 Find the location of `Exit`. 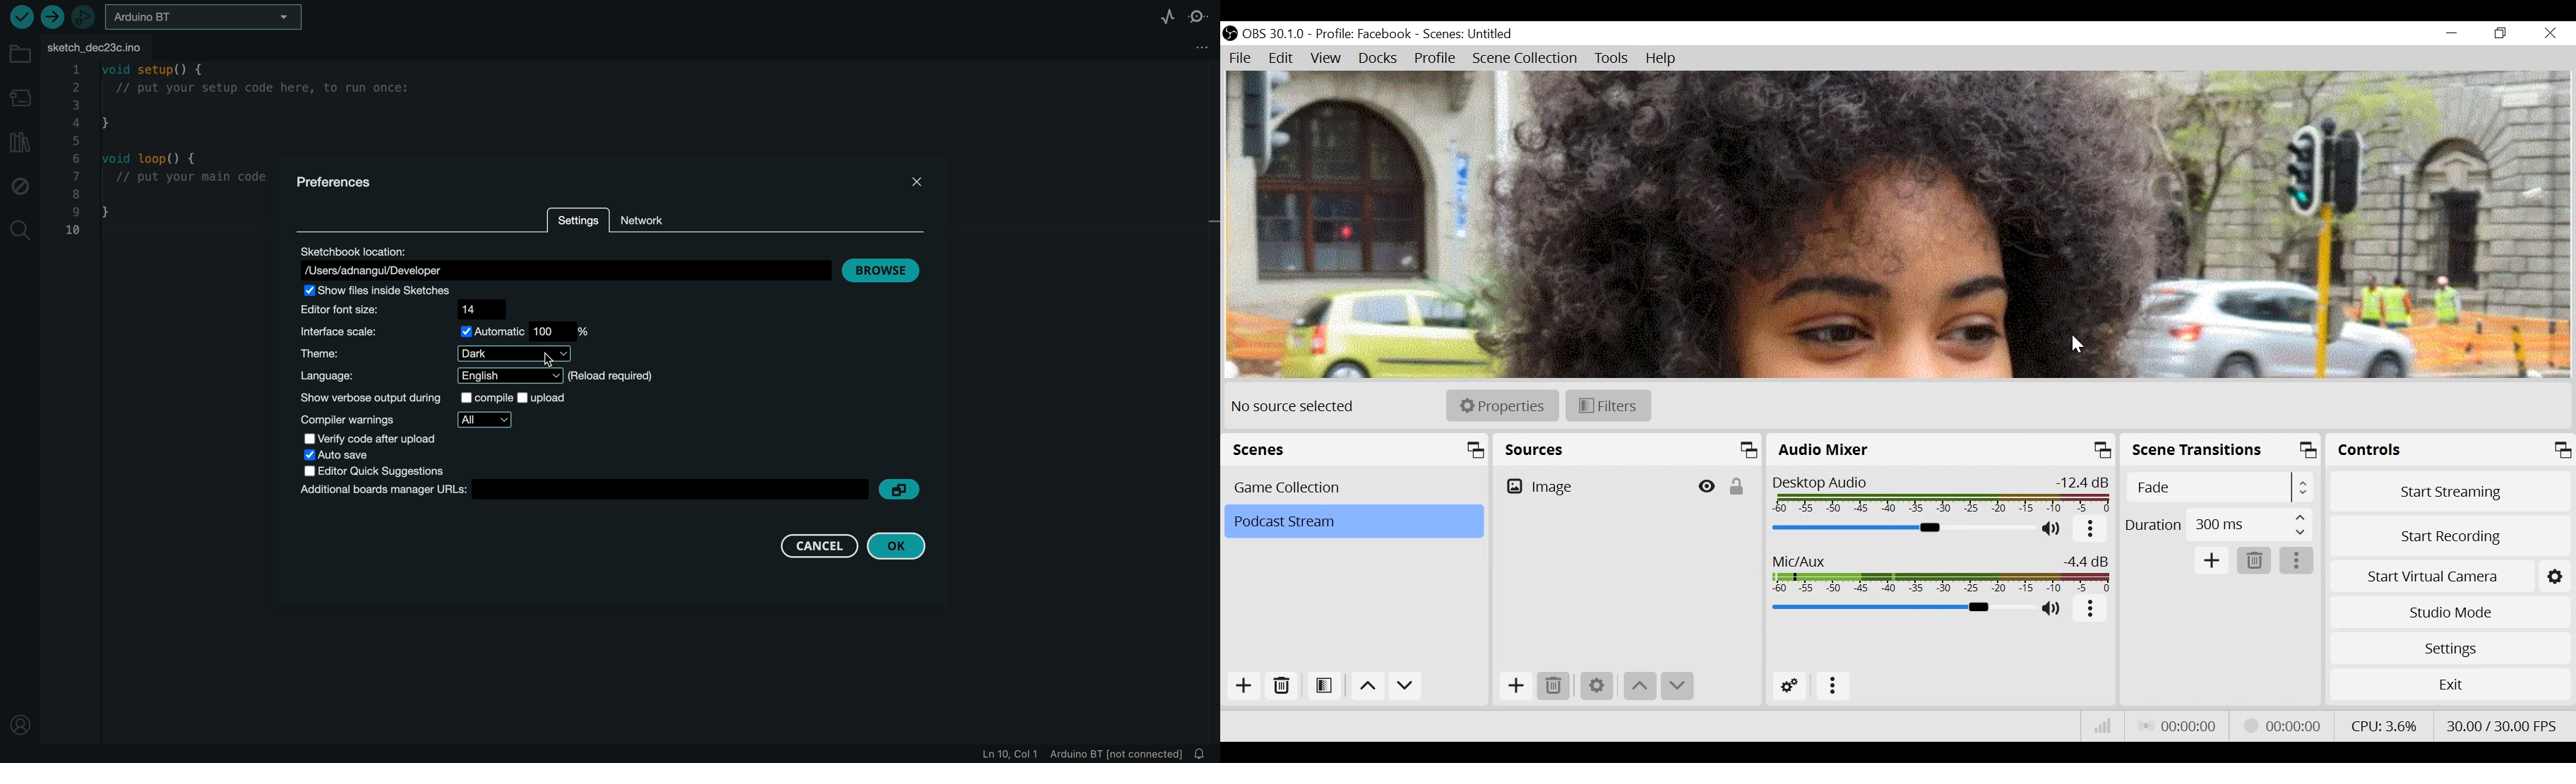

Exit is located at coordinates (2452, 687).